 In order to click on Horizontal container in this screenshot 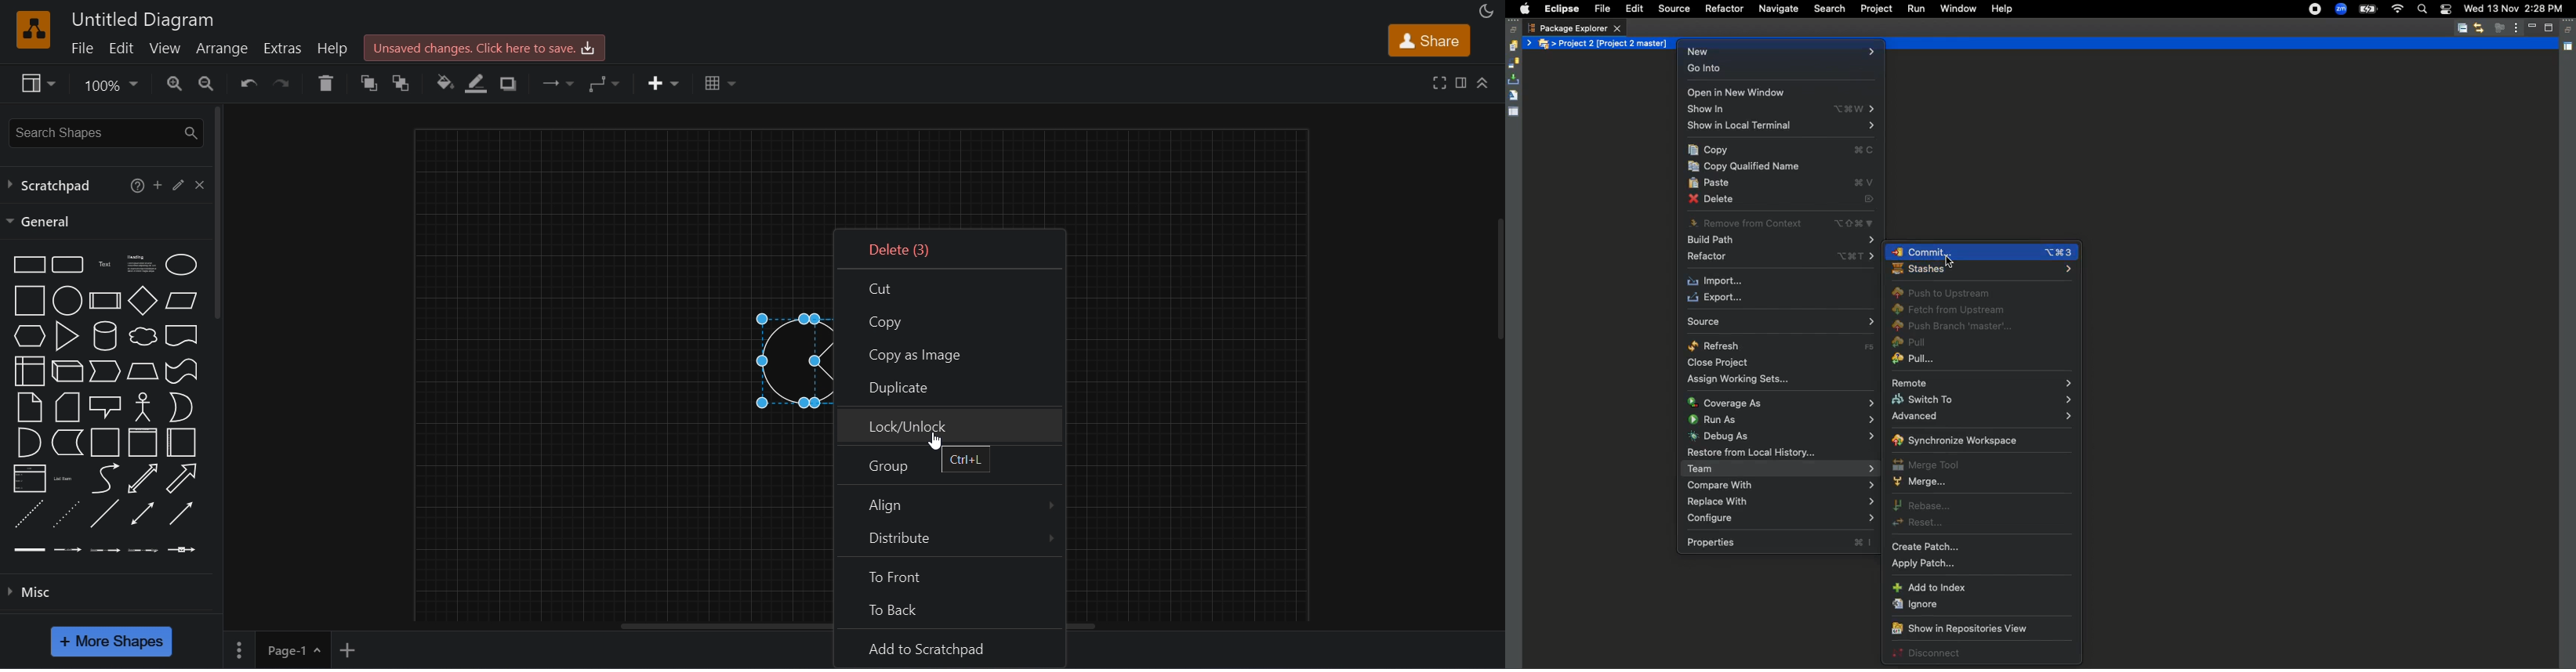, I will do `click(182, 443)`.